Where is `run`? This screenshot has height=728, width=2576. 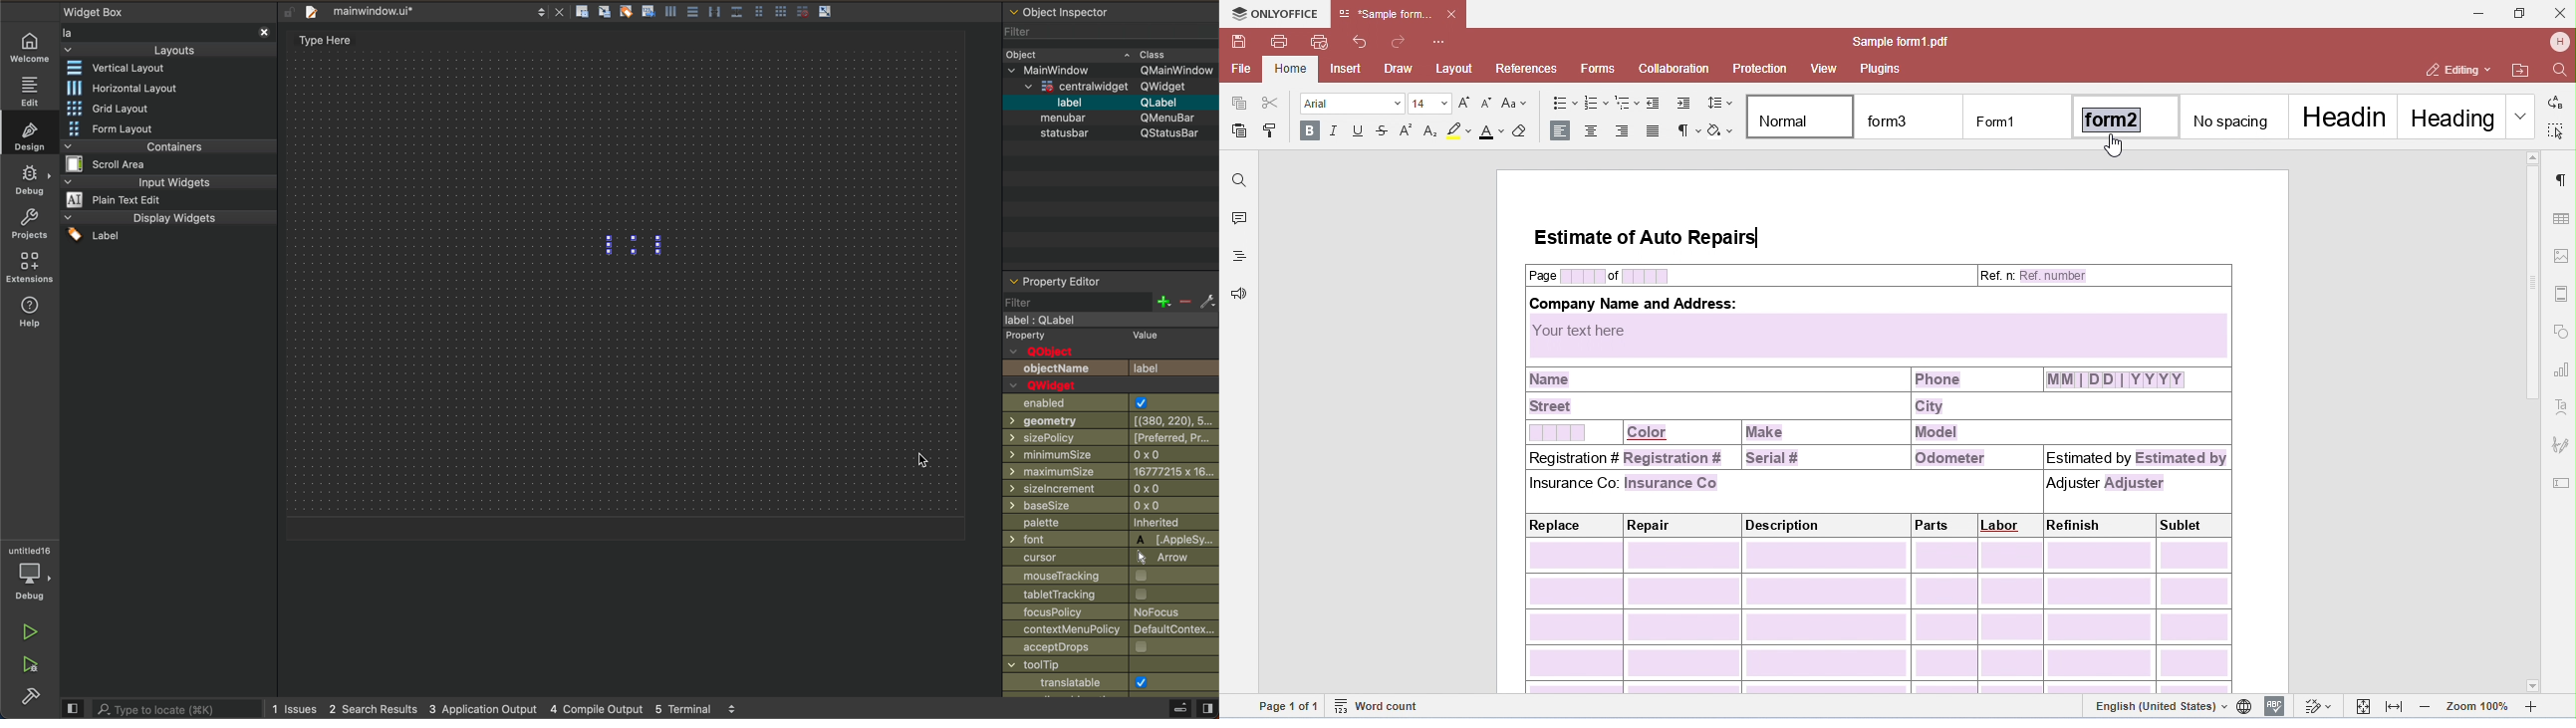
run is located at coordinates (29, 635).